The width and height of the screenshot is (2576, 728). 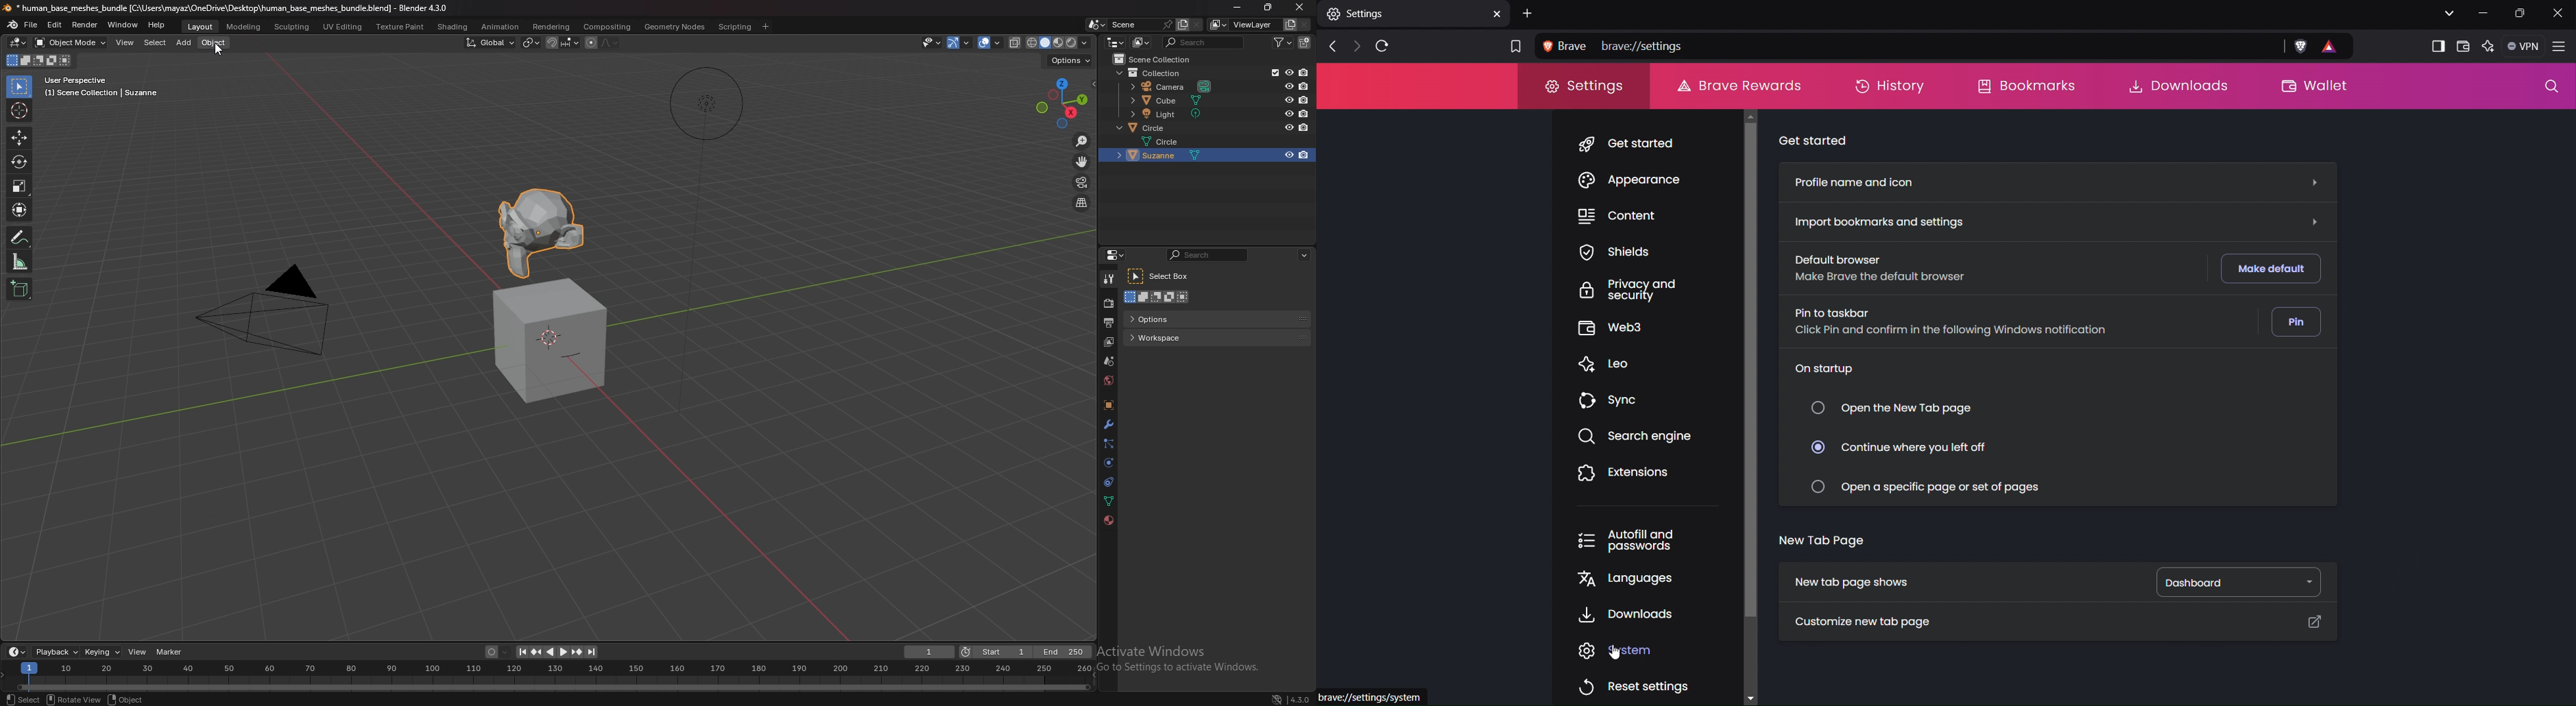 I want to click on collection, so click(x=1152, y=73).